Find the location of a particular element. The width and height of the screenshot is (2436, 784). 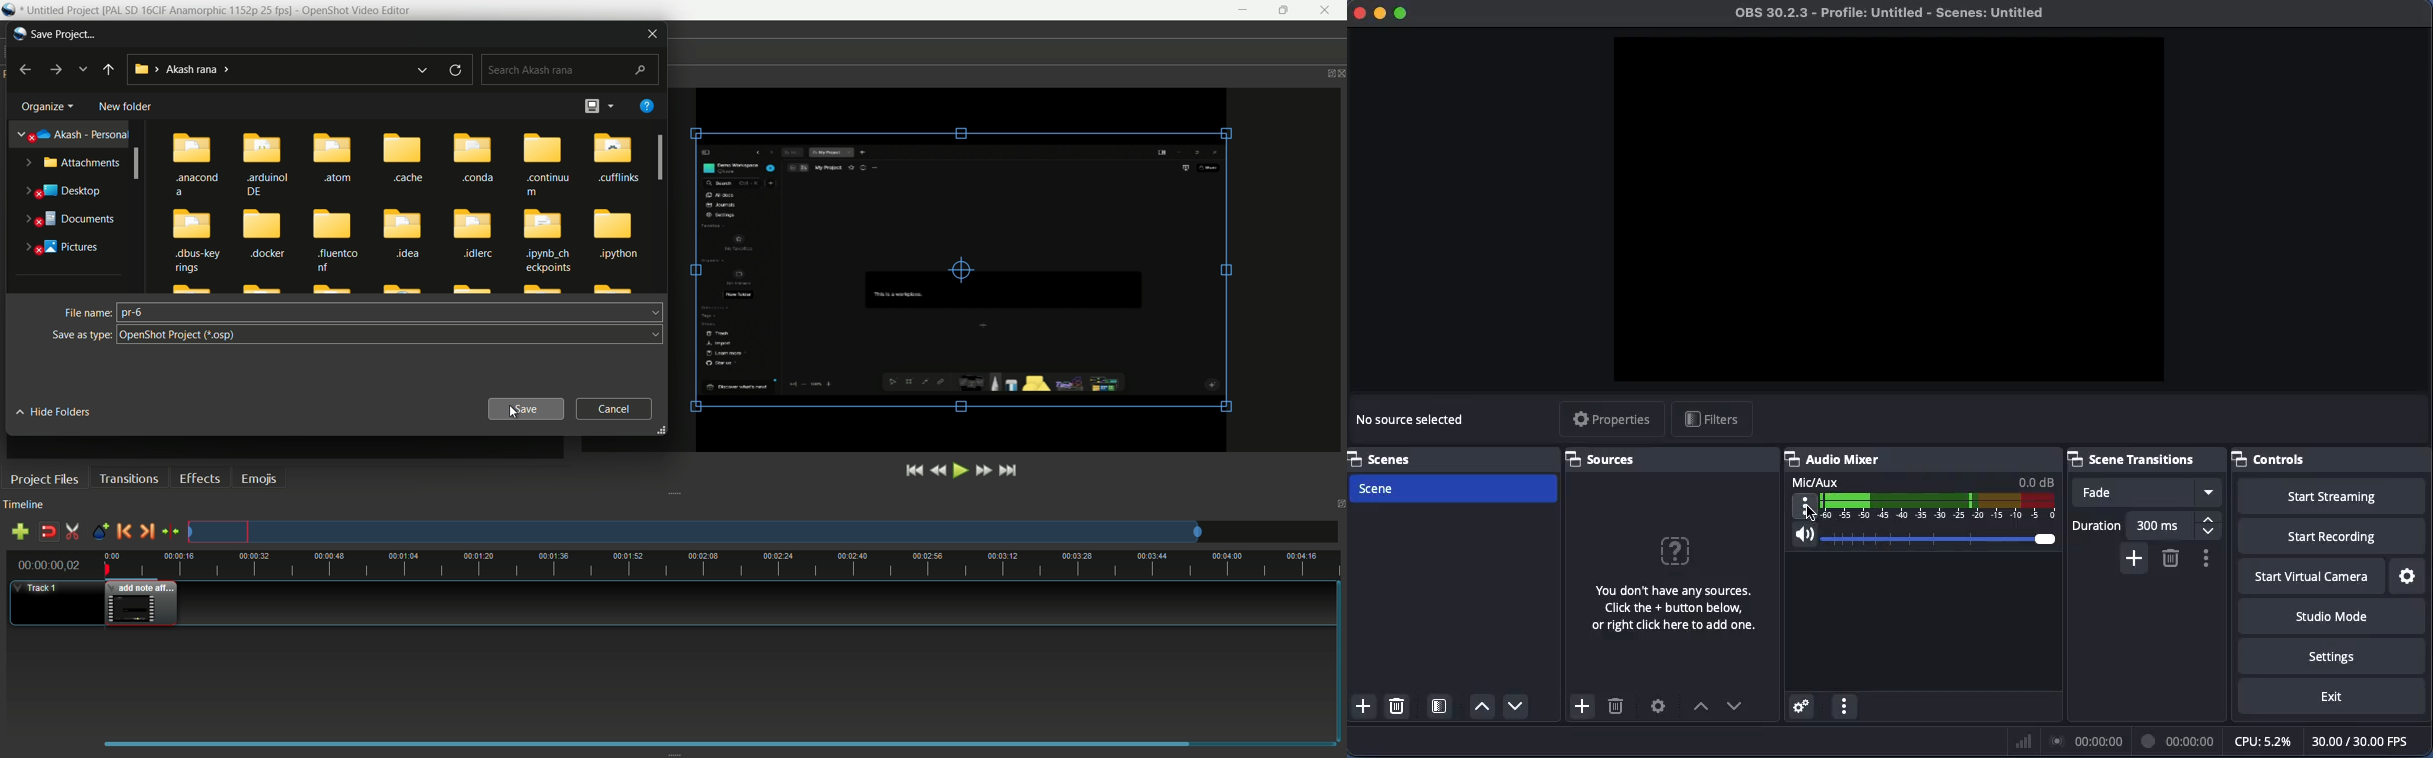

save project is located at coordinates (64, 34).